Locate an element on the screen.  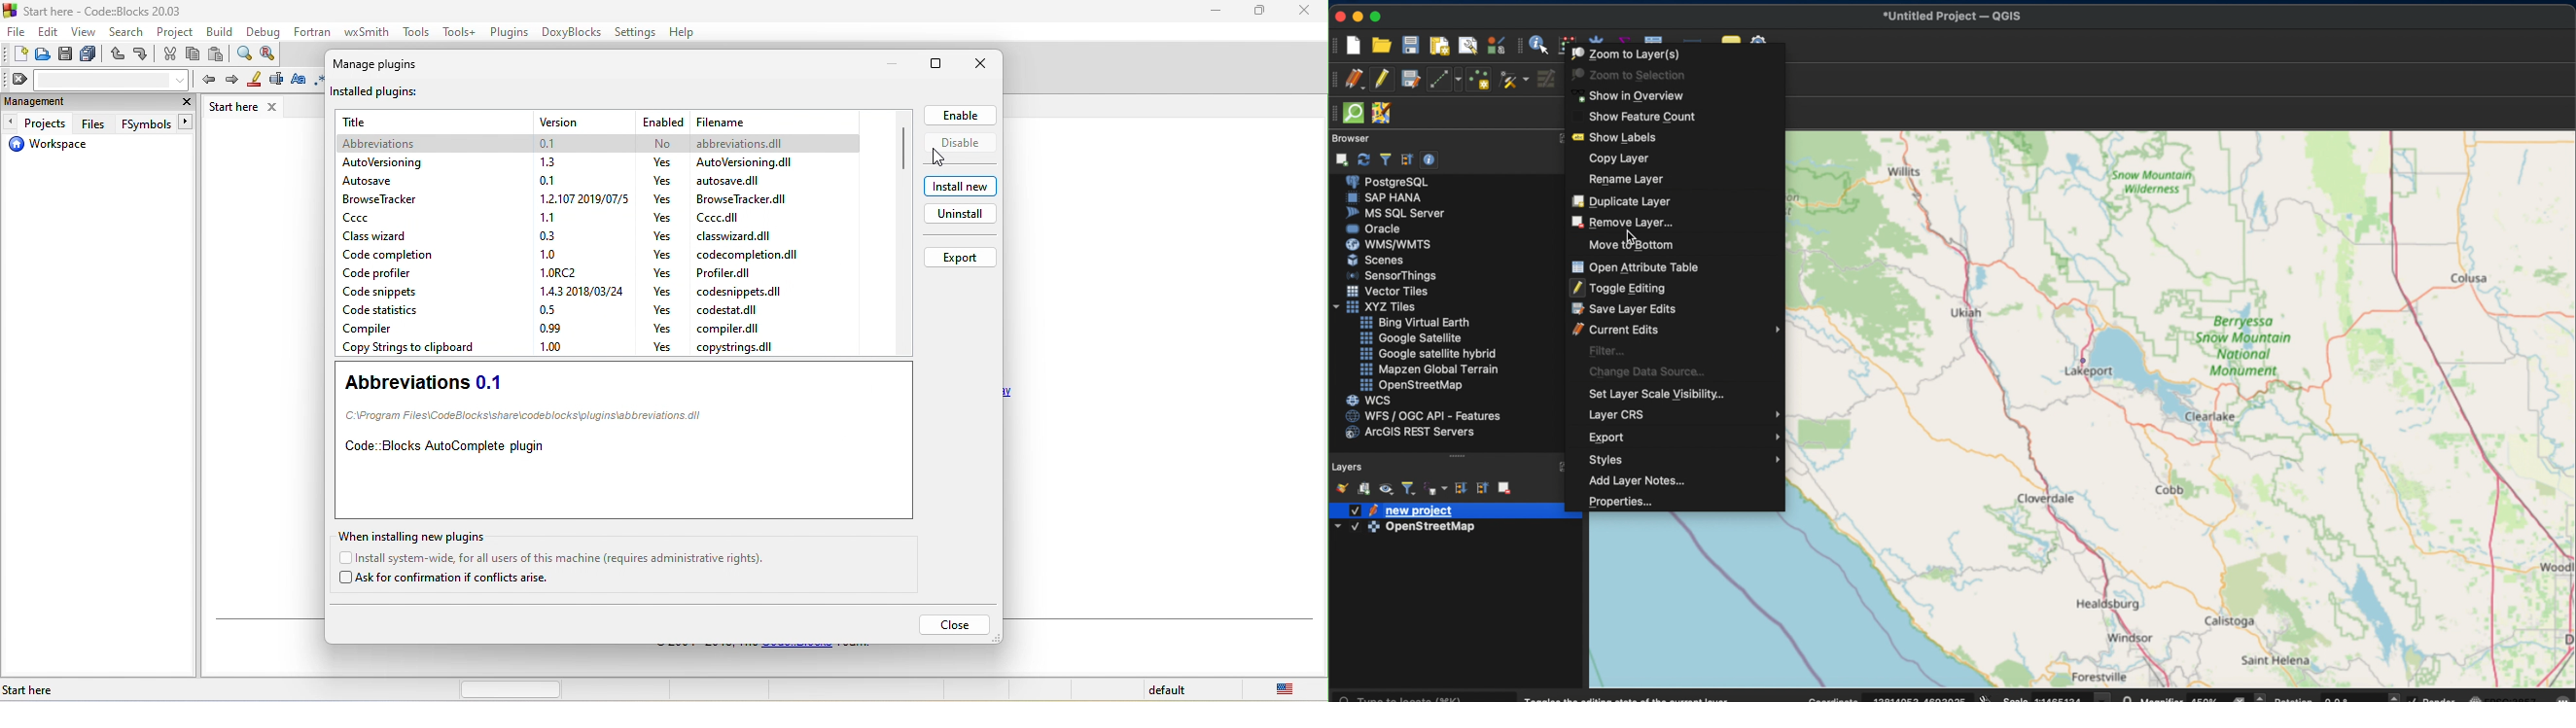
export is located at coordinates (960, 257).